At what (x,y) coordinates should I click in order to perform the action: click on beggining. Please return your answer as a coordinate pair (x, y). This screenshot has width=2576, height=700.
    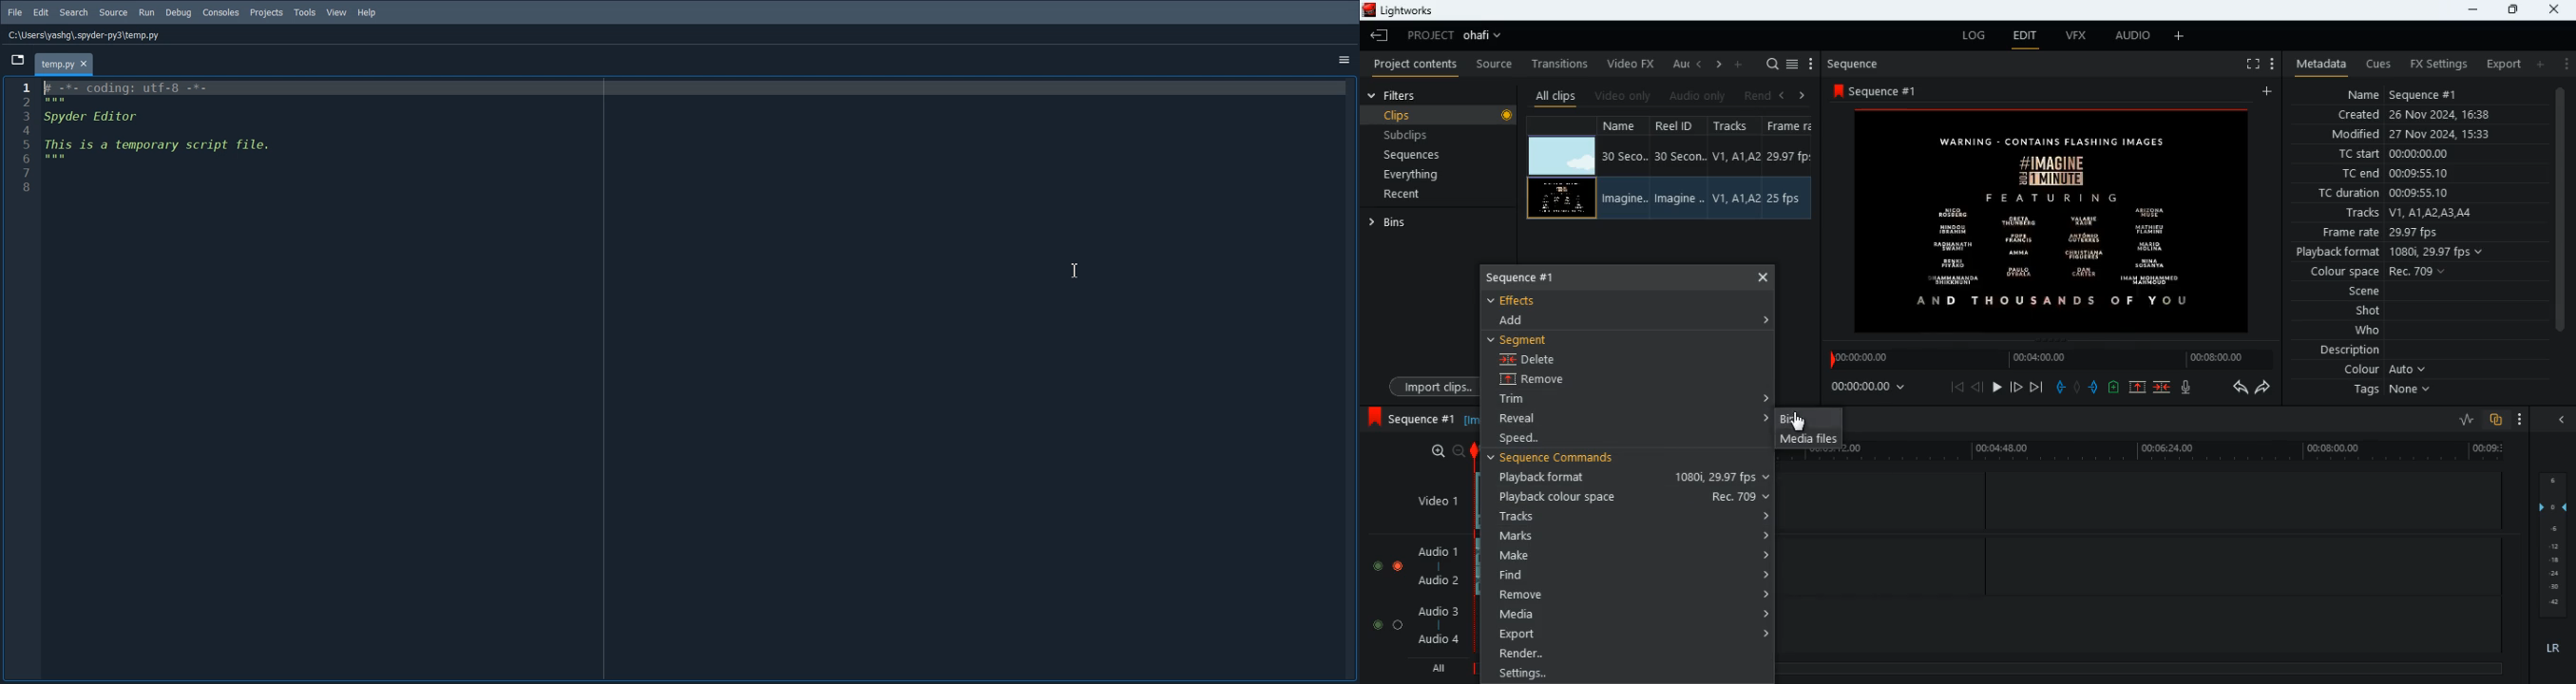
    Looking at the image, I should click on (1956, 387).